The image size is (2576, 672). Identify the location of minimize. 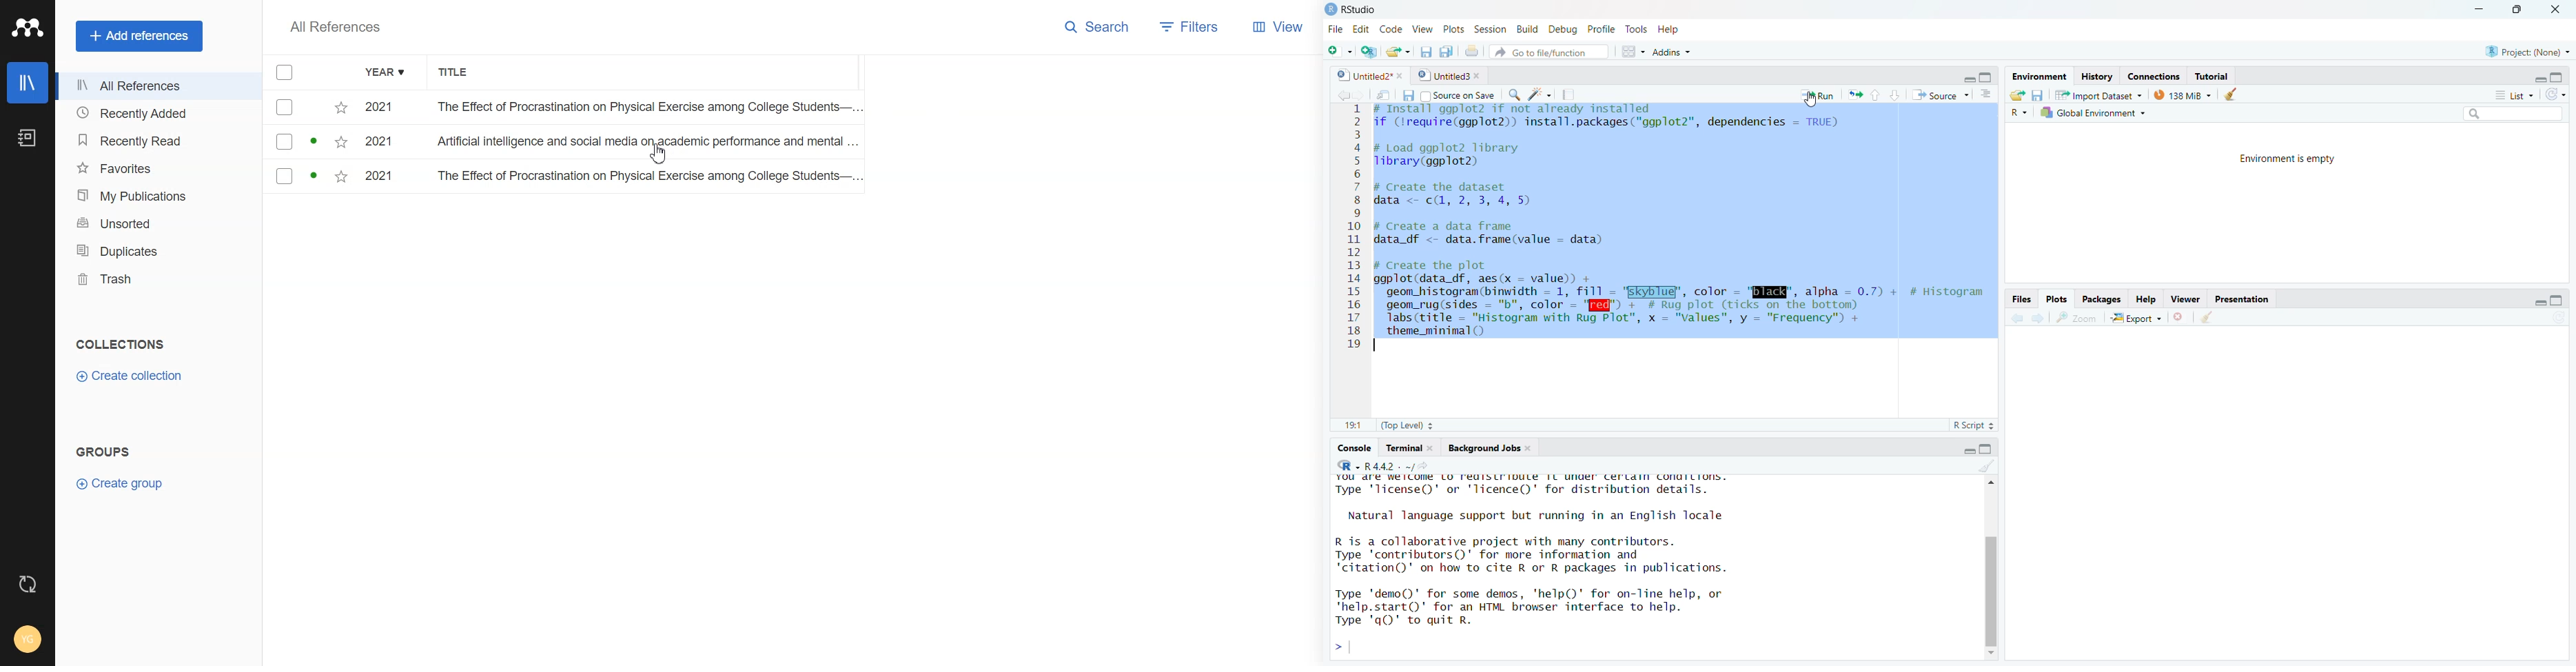
(2478, 10).